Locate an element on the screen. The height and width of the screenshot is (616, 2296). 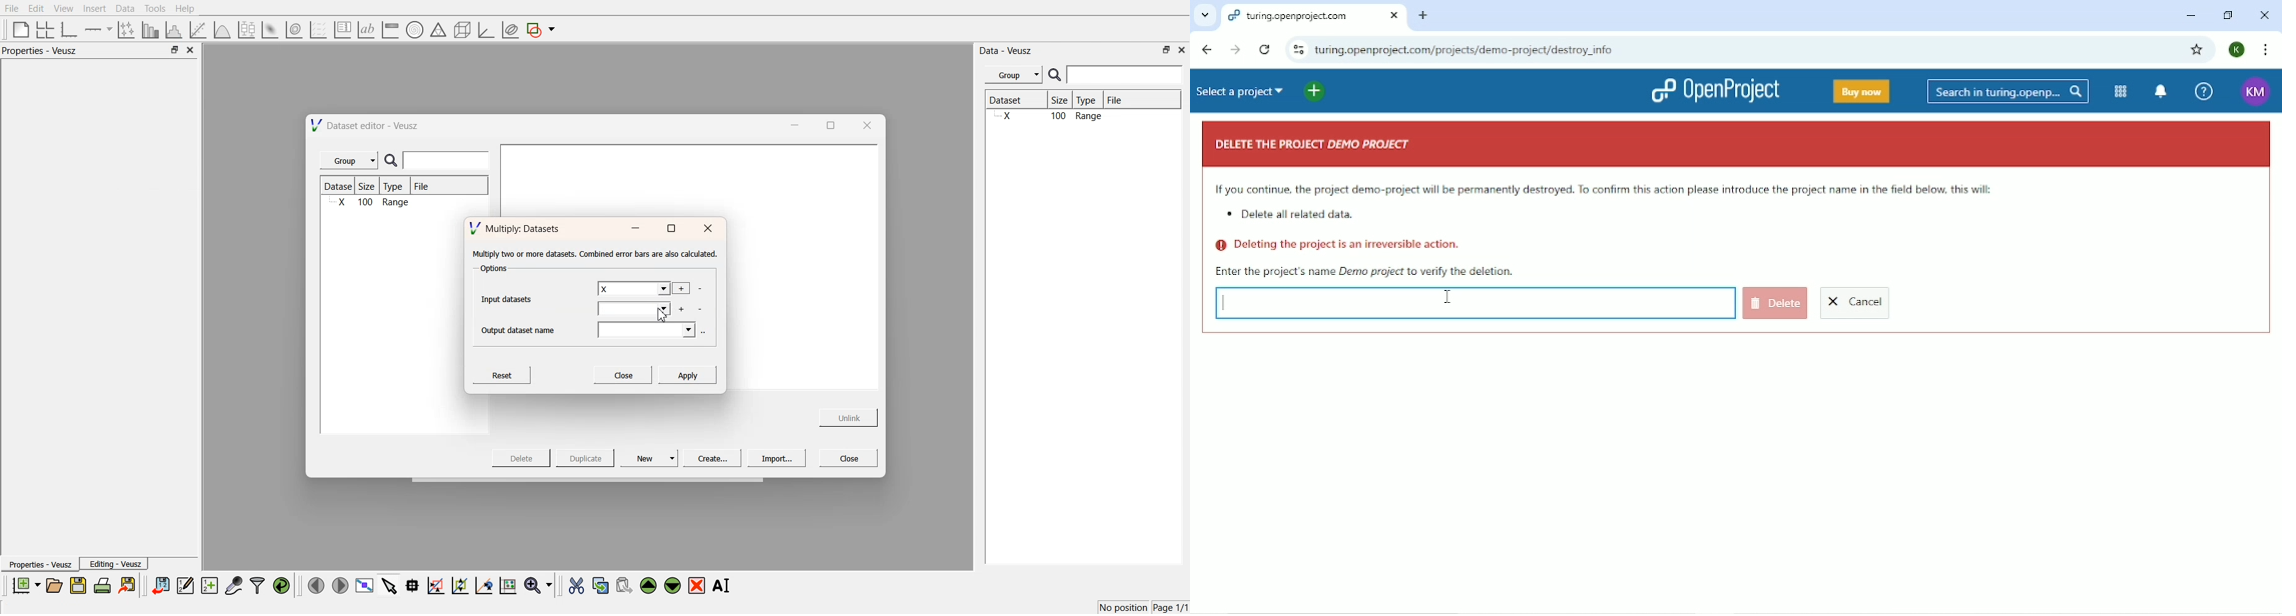
Import... is located at coordinates (777, 458).